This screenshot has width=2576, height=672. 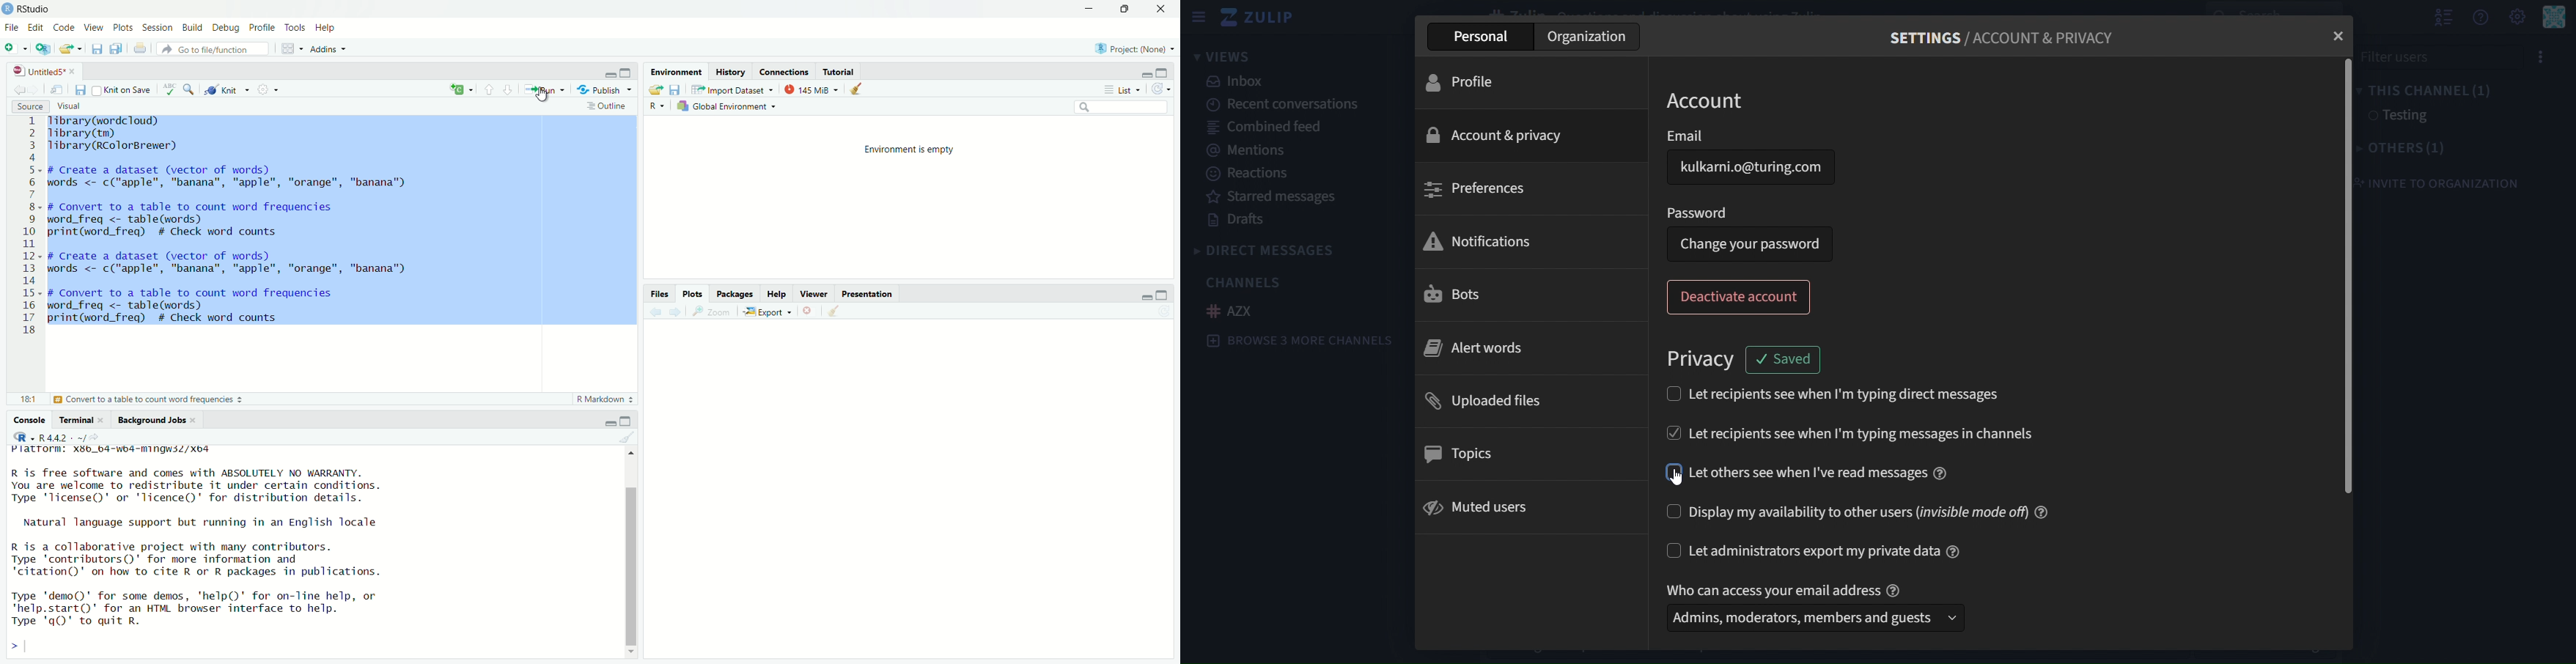 What do you see at coordinates (328, 50) in the screenshot?
I see `Addins` at bounding box center [328, 50].